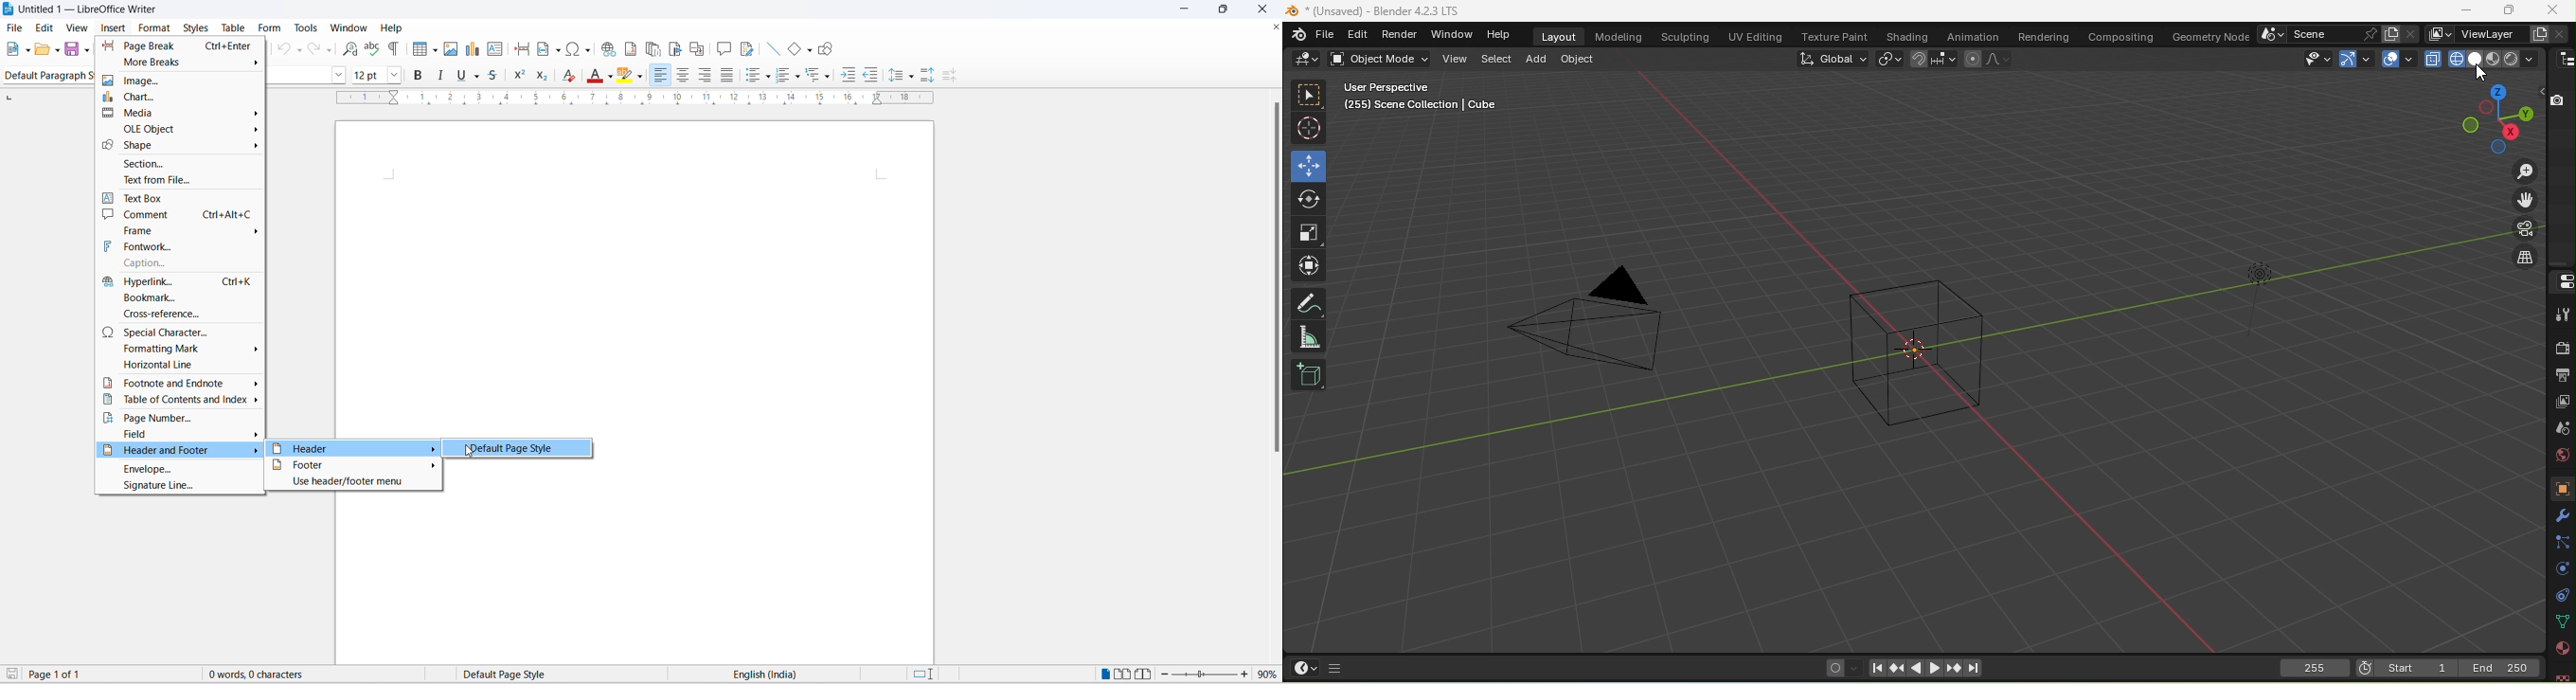  Describe the element at coordinates (790, 46) in the screenshot. I see `basic shapes` at that location.